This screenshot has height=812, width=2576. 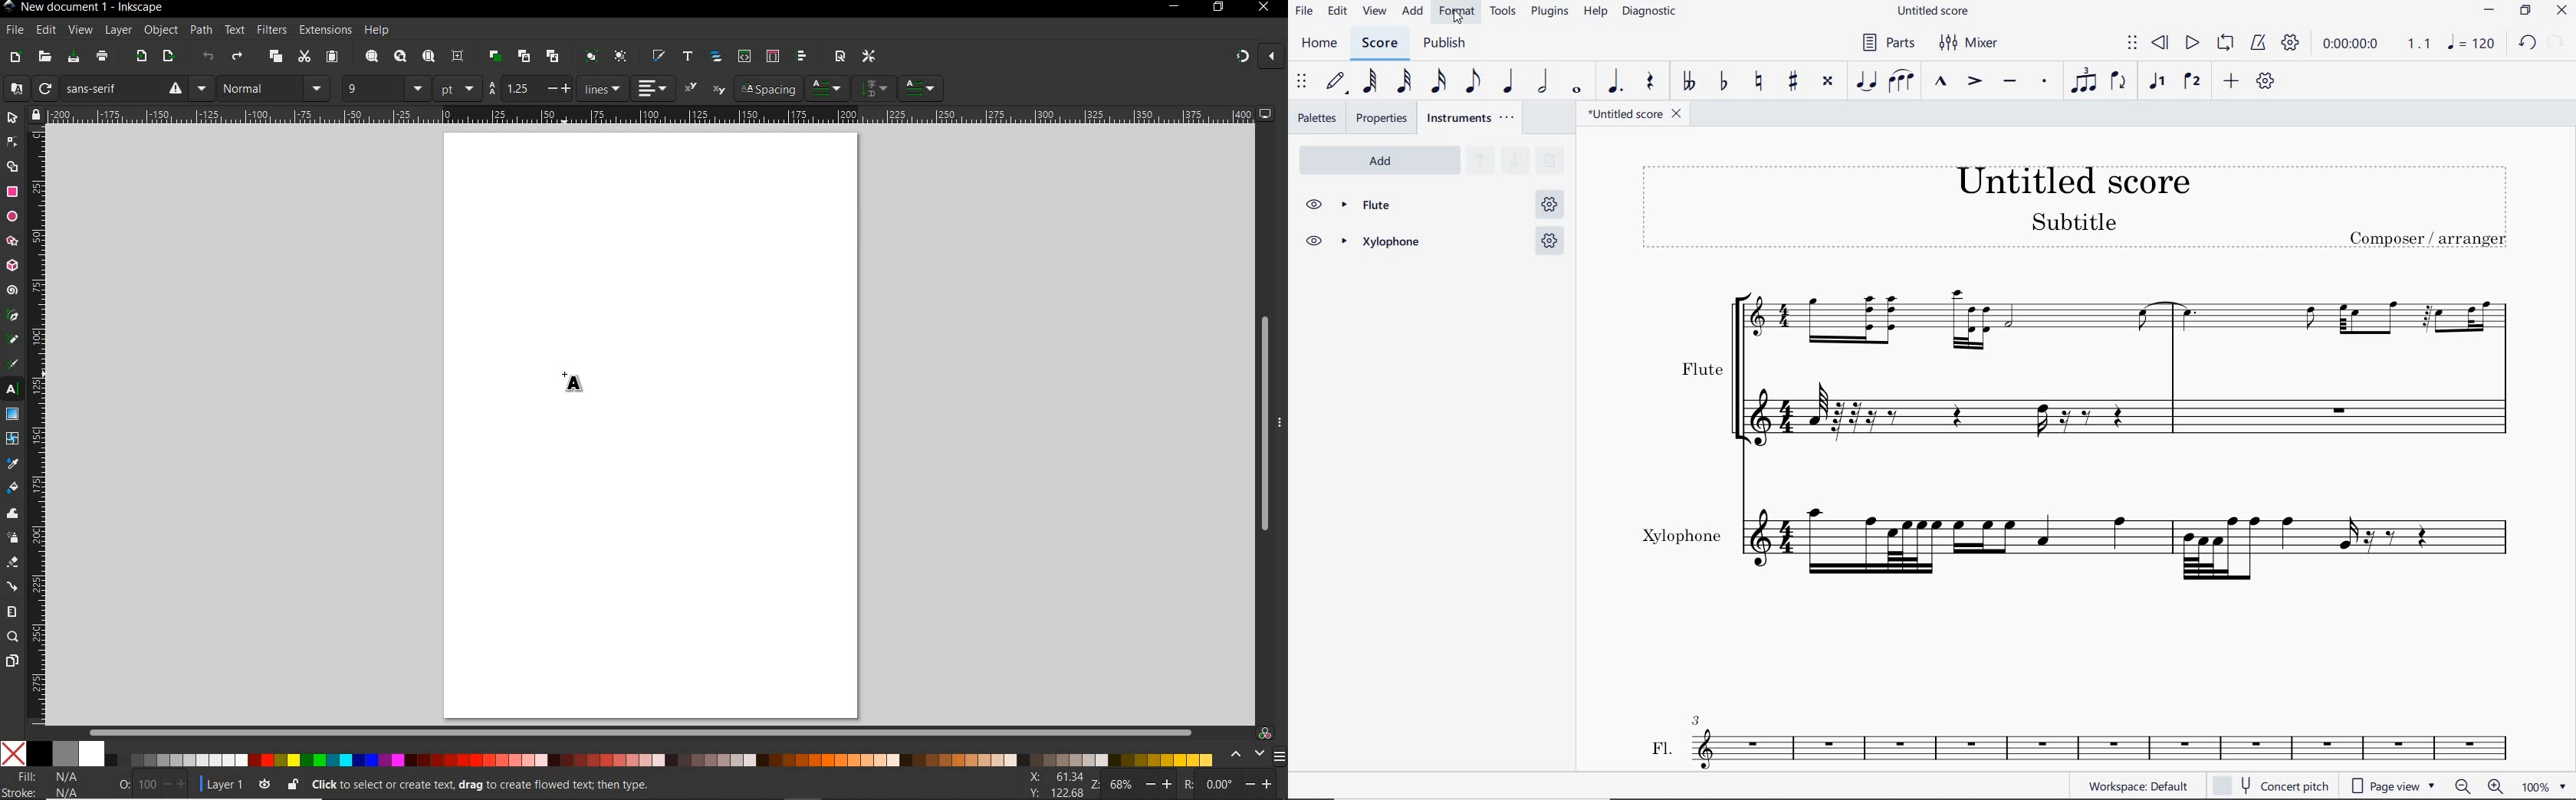 I want to click on -, so click(x=550, y=88).